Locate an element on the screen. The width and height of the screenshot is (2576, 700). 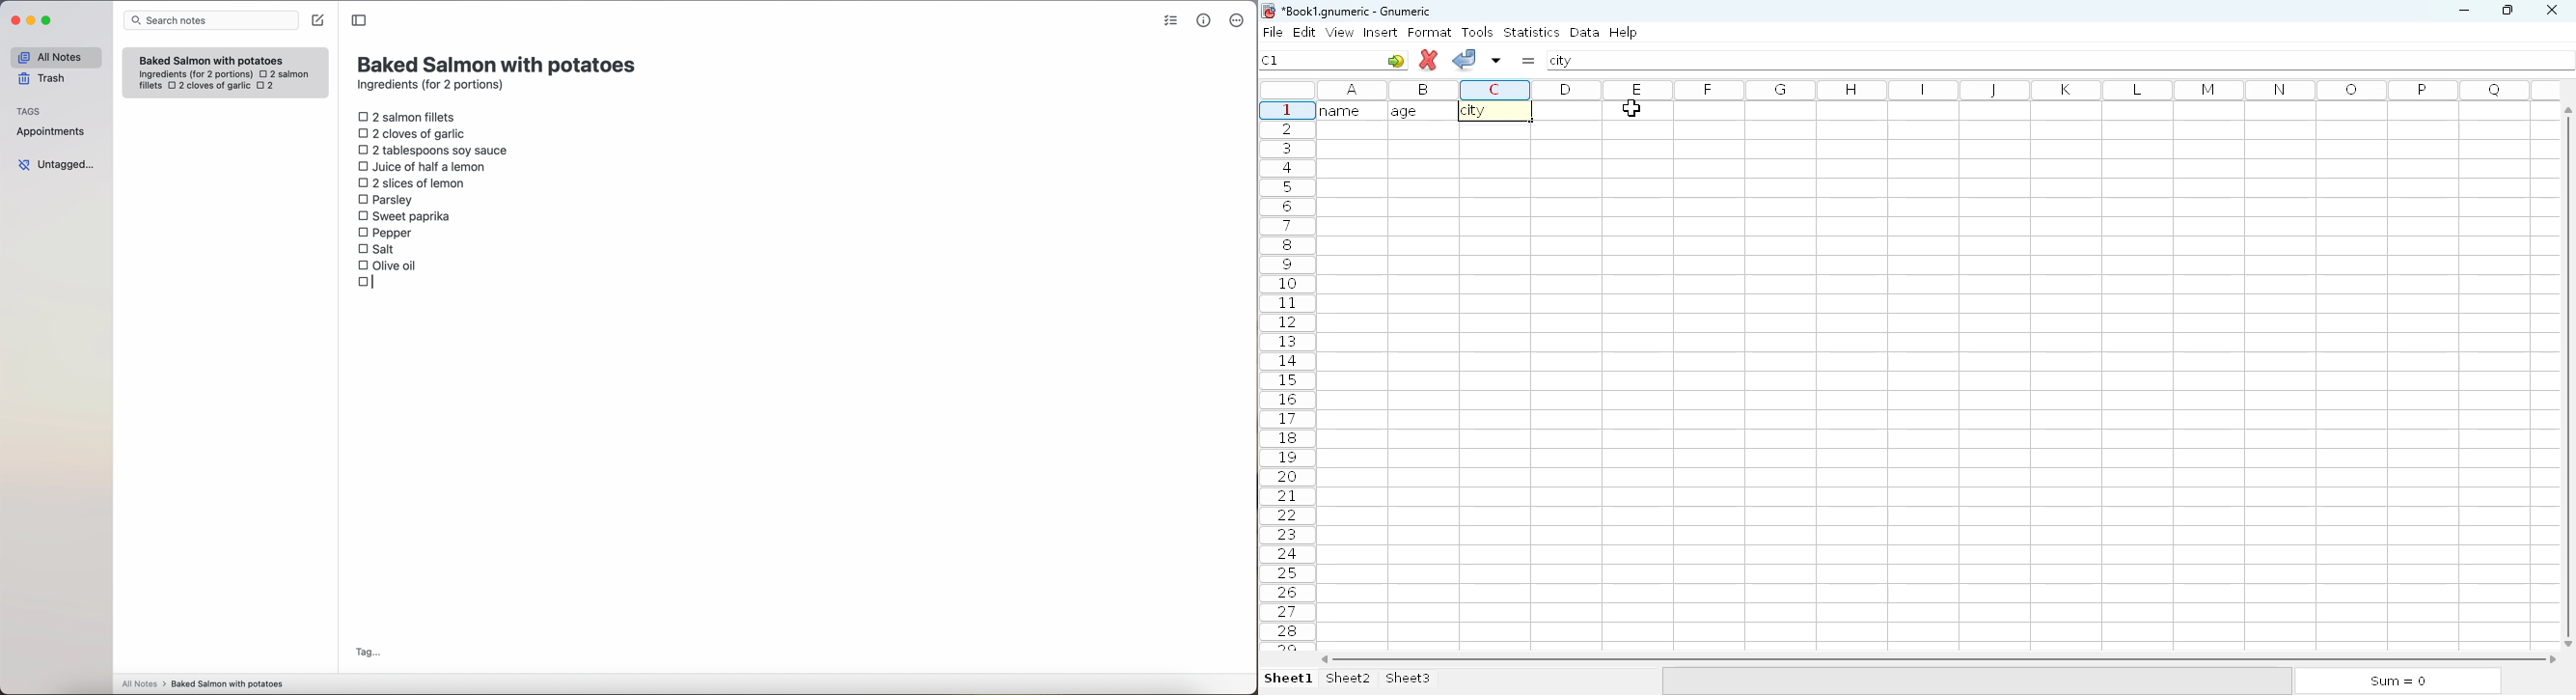
data is located at coordinates (1585, 32).